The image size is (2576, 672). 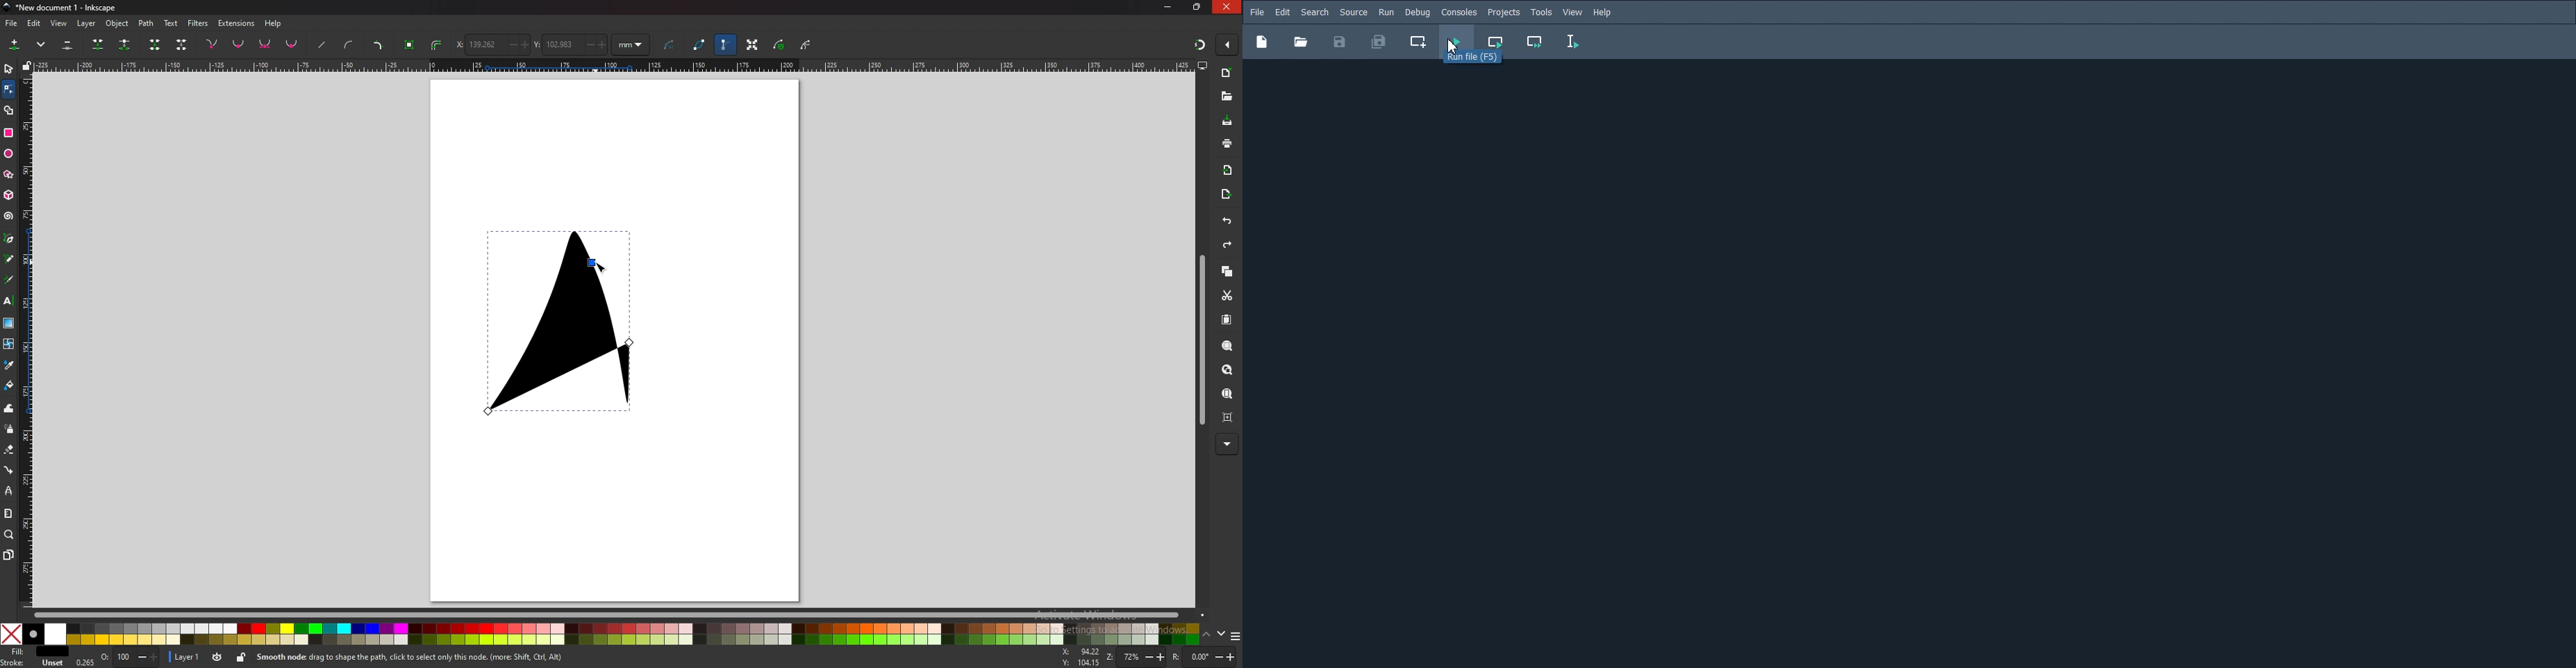 What do you see at coordinates (9, 535) in the screenshot?
I see `zoom` at bounding box center [9, 535].